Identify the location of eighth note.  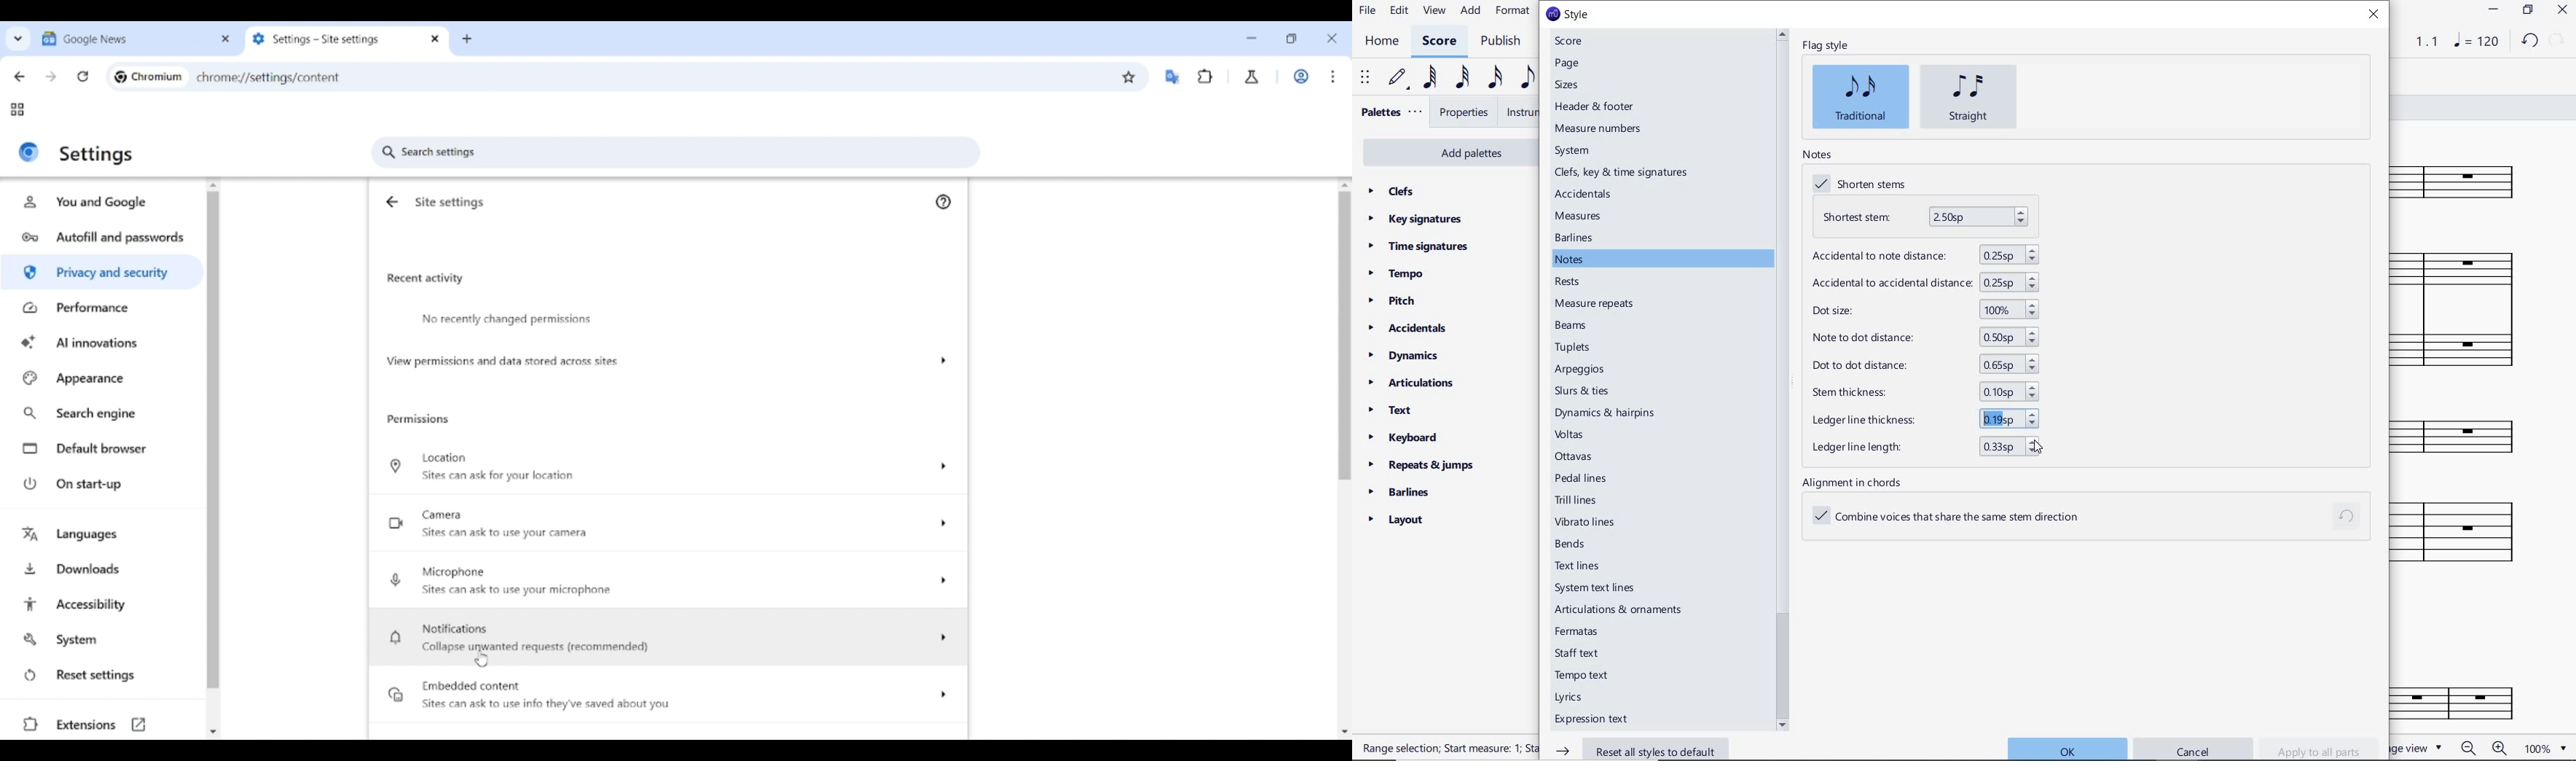
(1527, 78).